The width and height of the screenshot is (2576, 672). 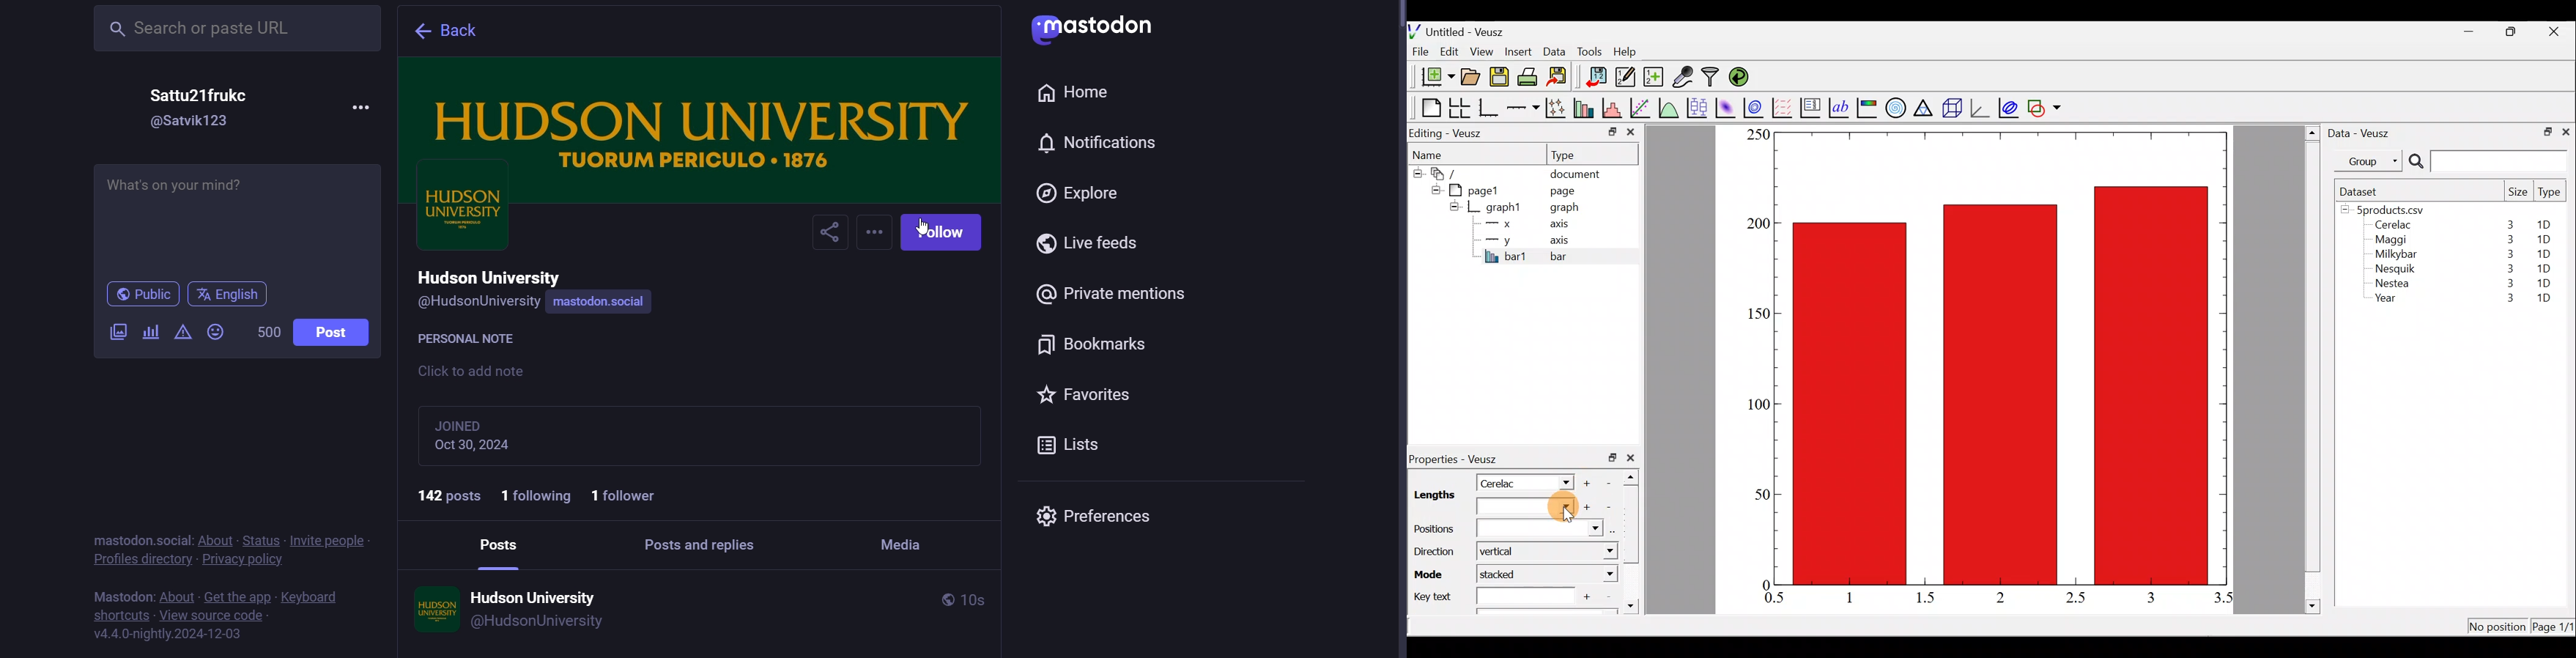 I want to click on @HudsonUniversity, so click(x=476, y=303).